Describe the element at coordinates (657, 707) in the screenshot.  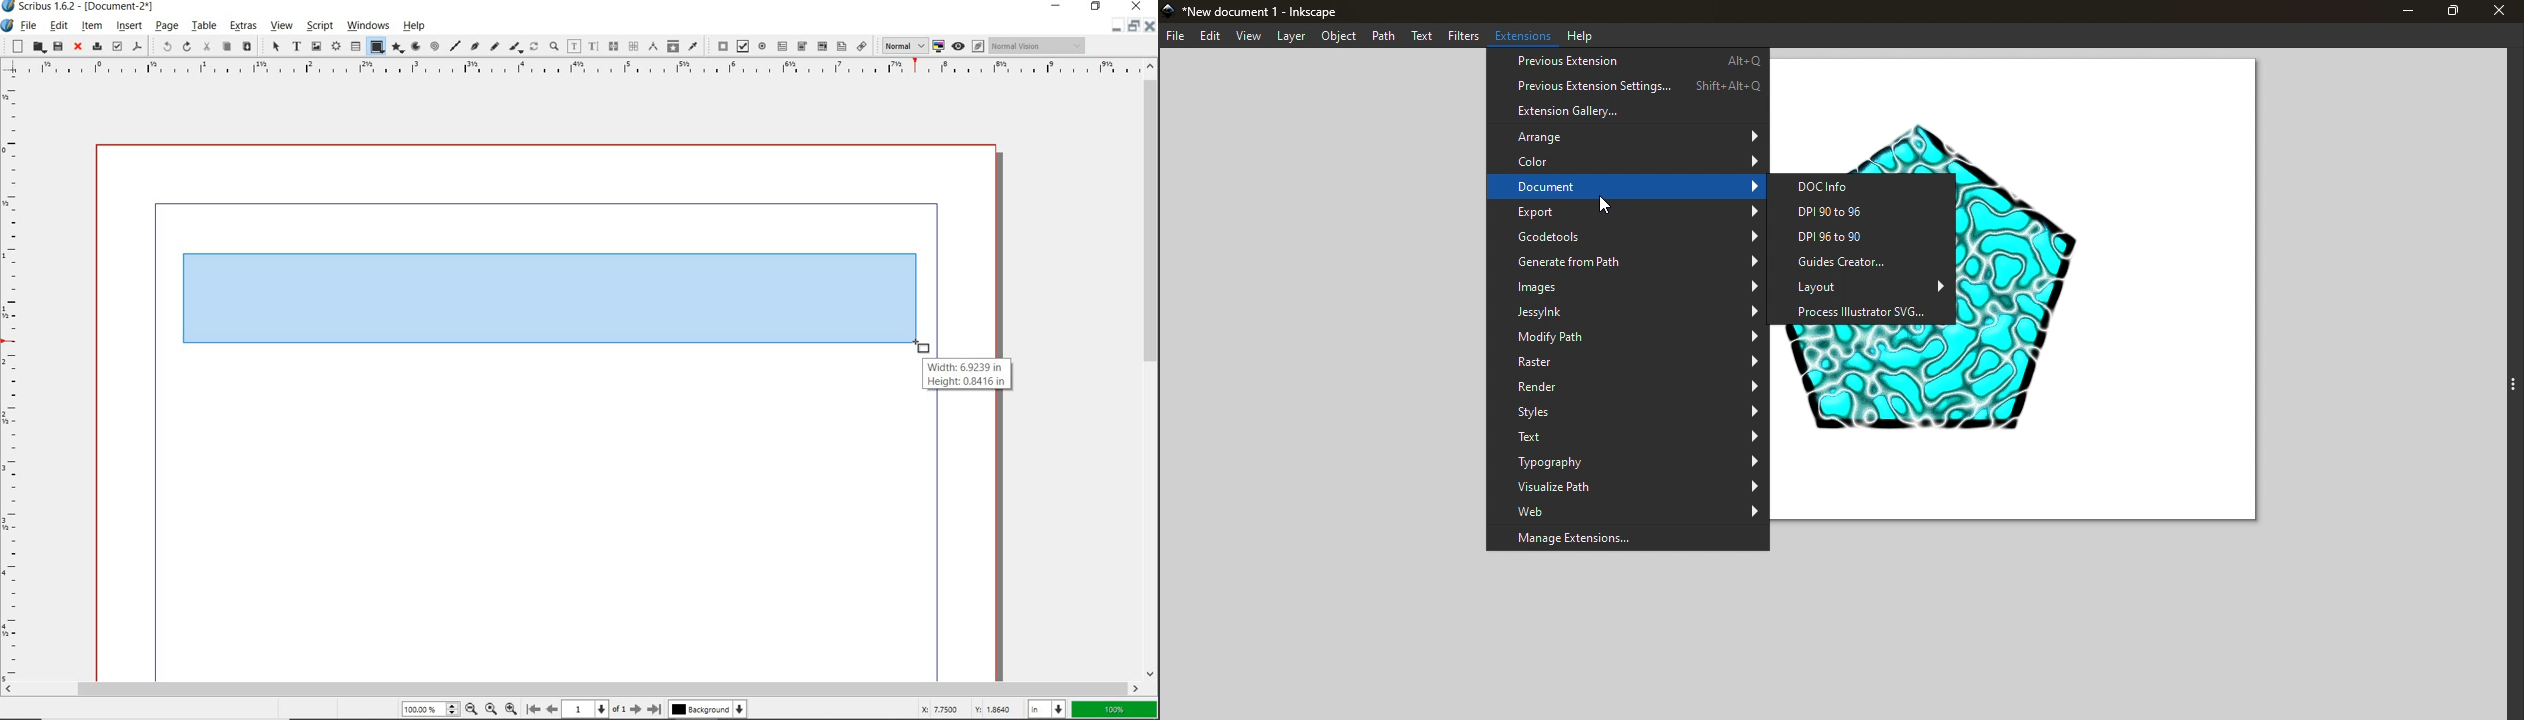
I see `move to last` at that location.